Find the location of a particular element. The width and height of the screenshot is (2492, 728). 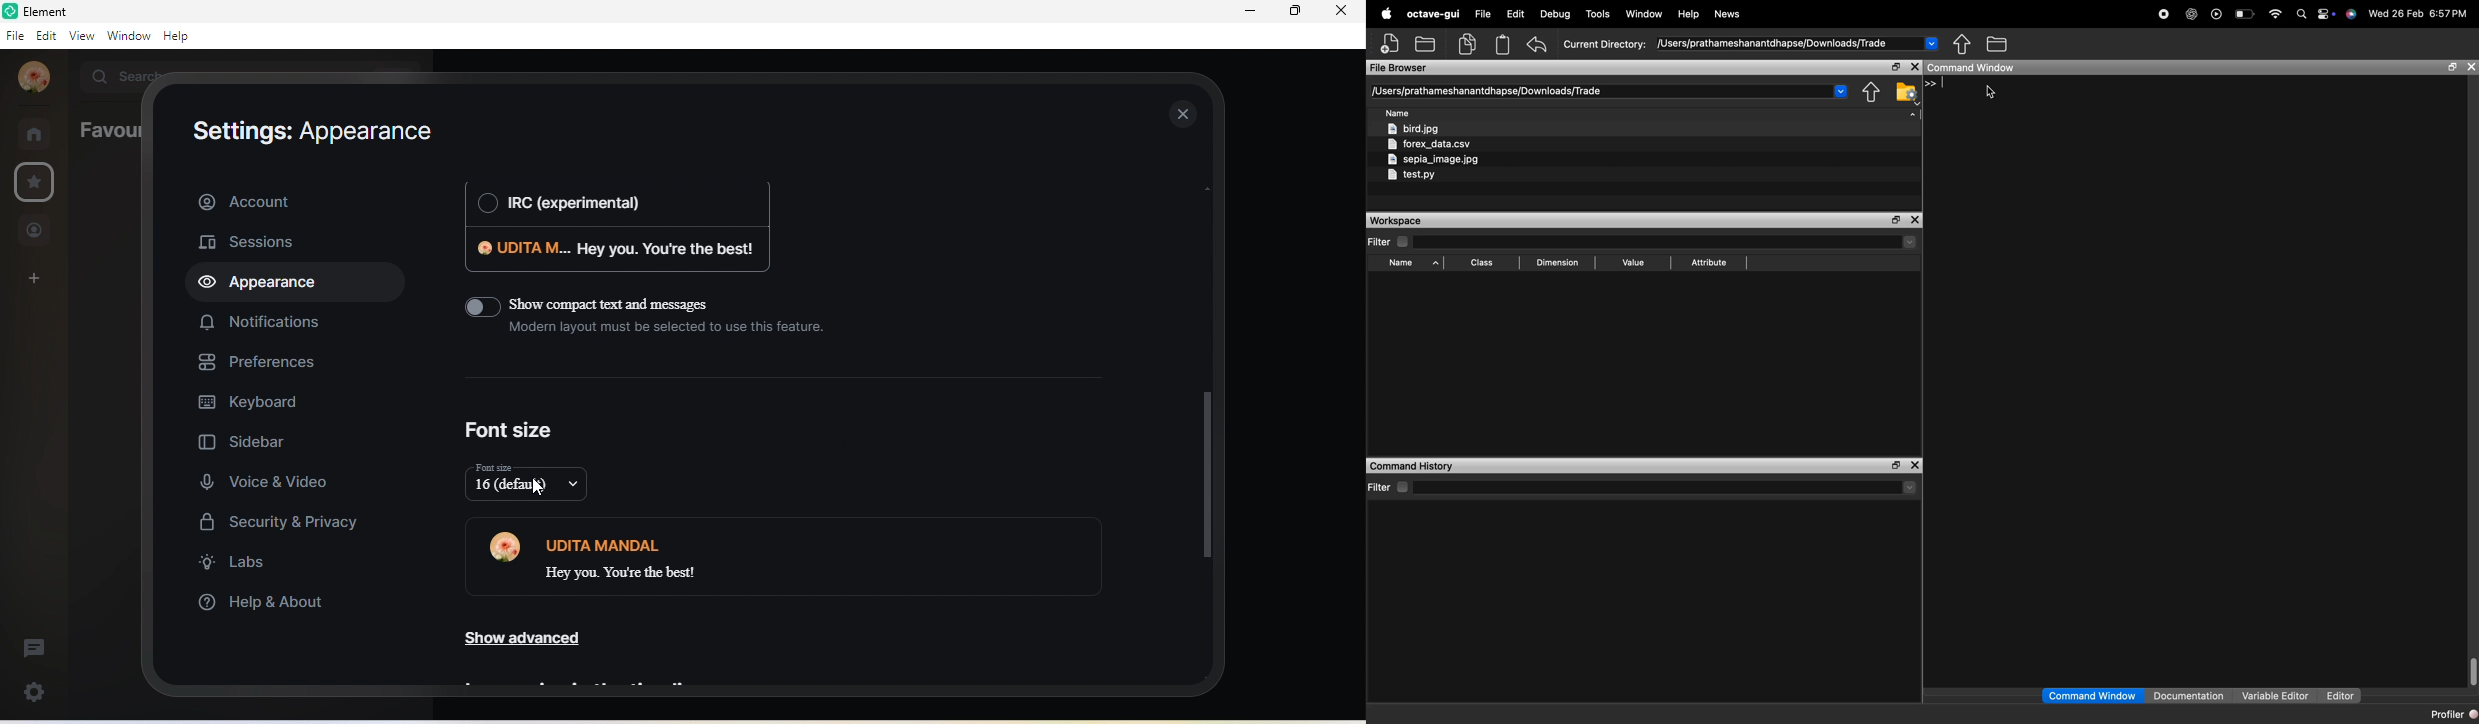

notifications is located at coordinates (260, 325).